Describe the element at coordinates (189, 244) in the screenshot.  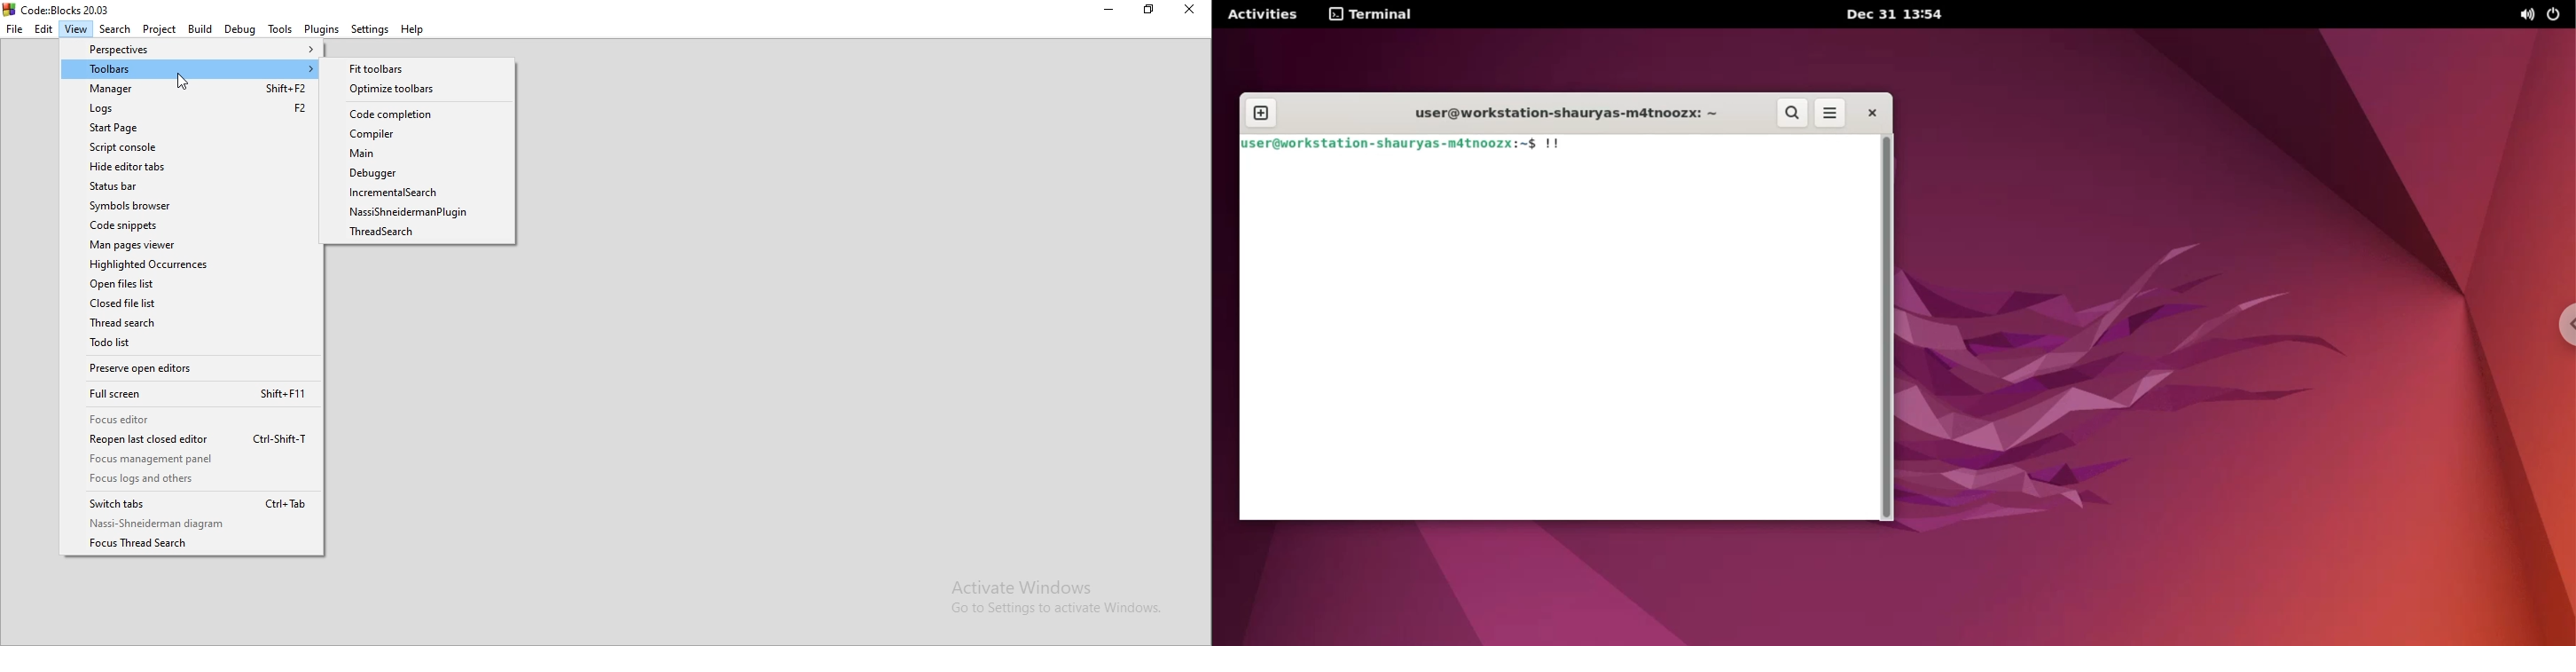
I see `Man pages viewer ` at that location.